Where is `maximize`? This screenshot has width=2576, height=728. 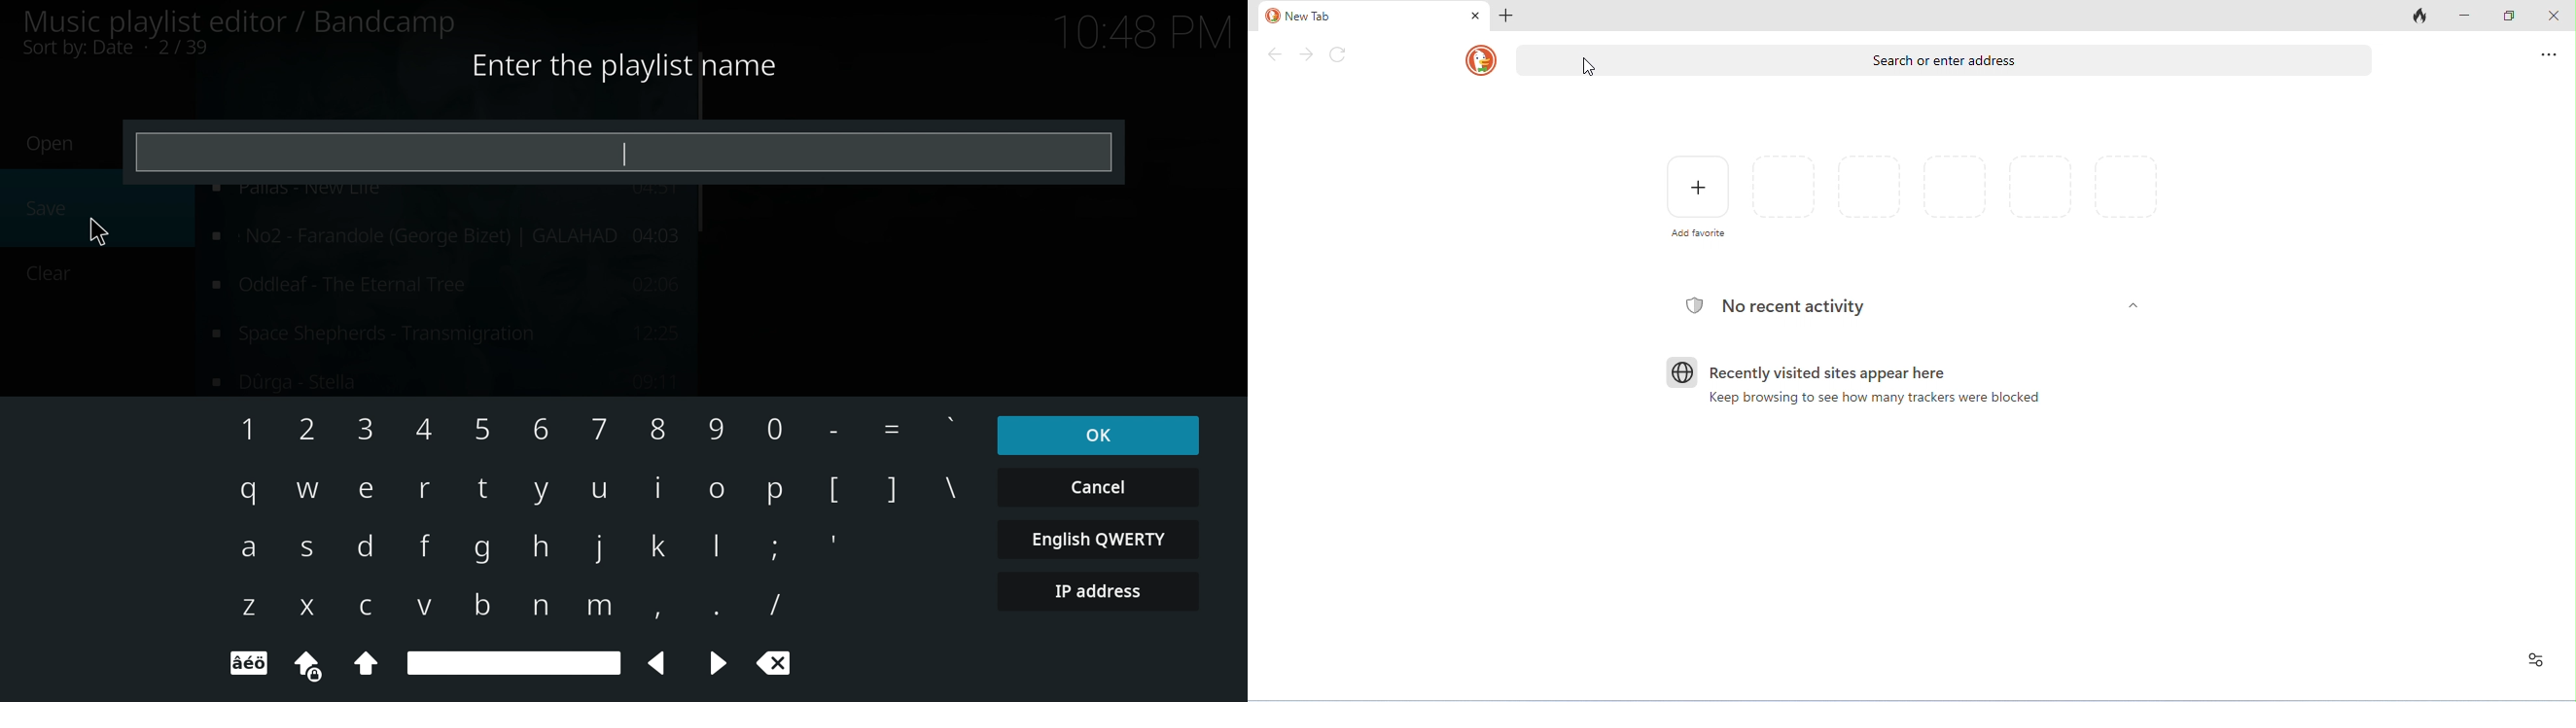 maximize is located at coordinates (2510, 15).